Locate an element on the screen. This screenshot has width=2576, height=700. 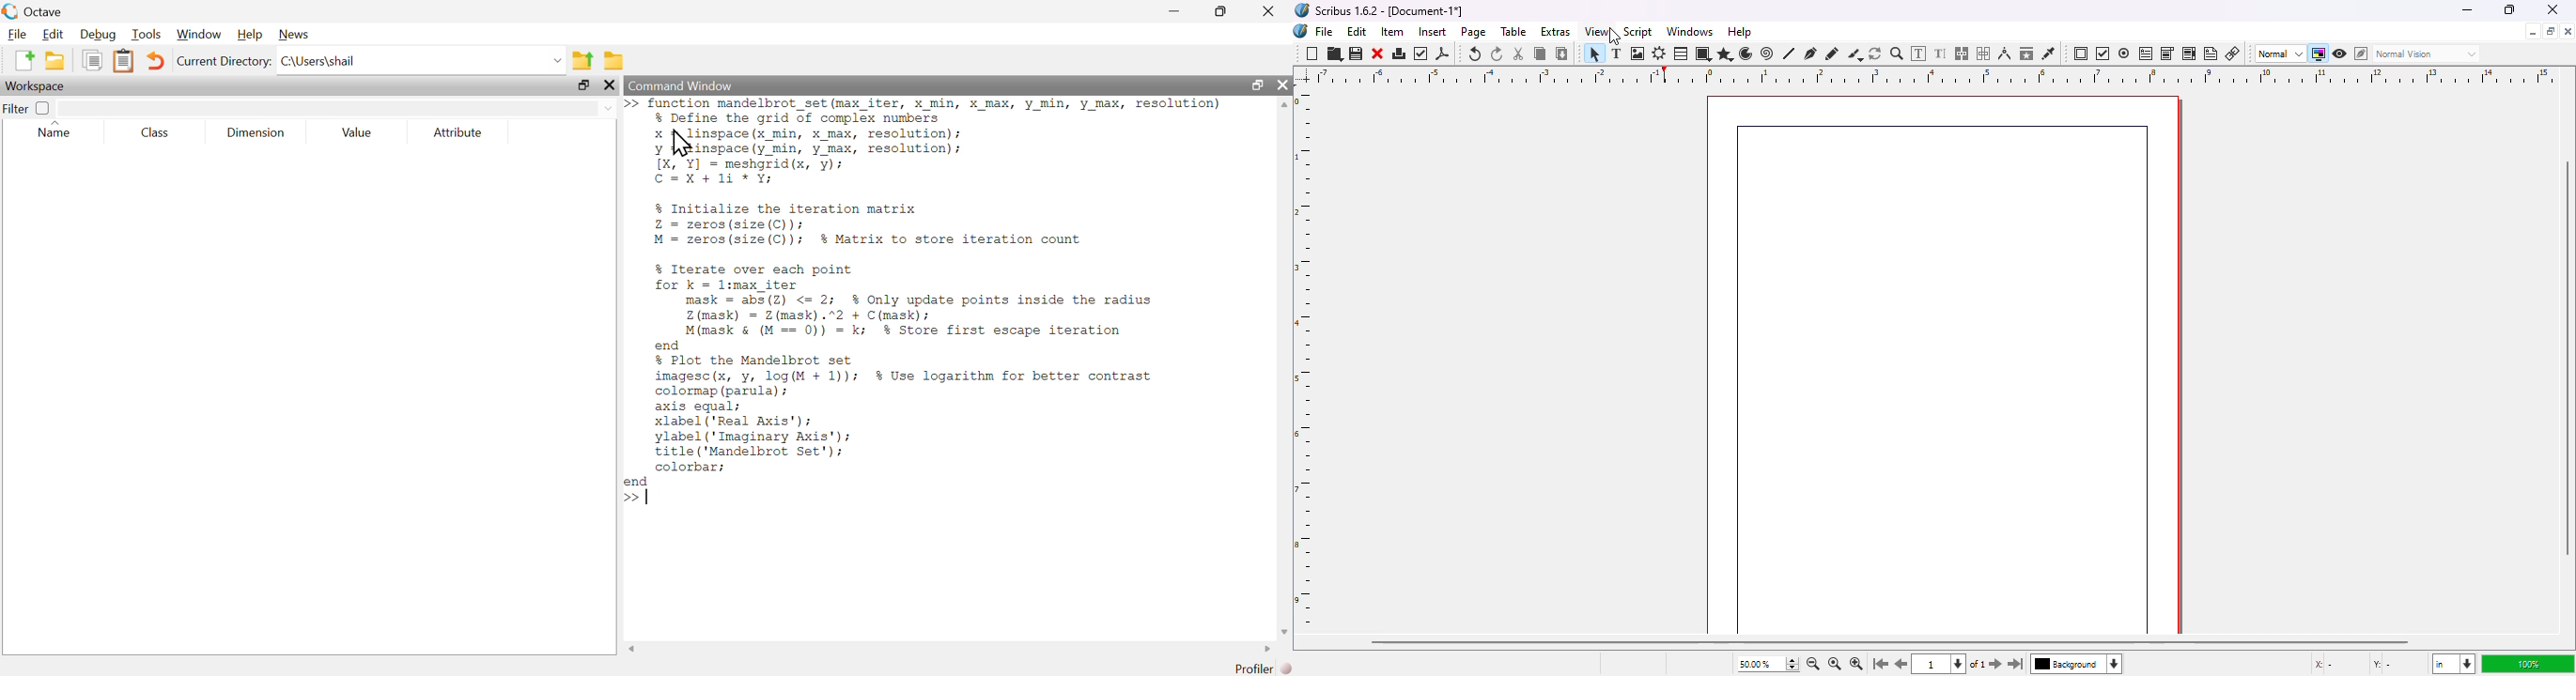
go to the next page is located at coordinates (1995, 662).